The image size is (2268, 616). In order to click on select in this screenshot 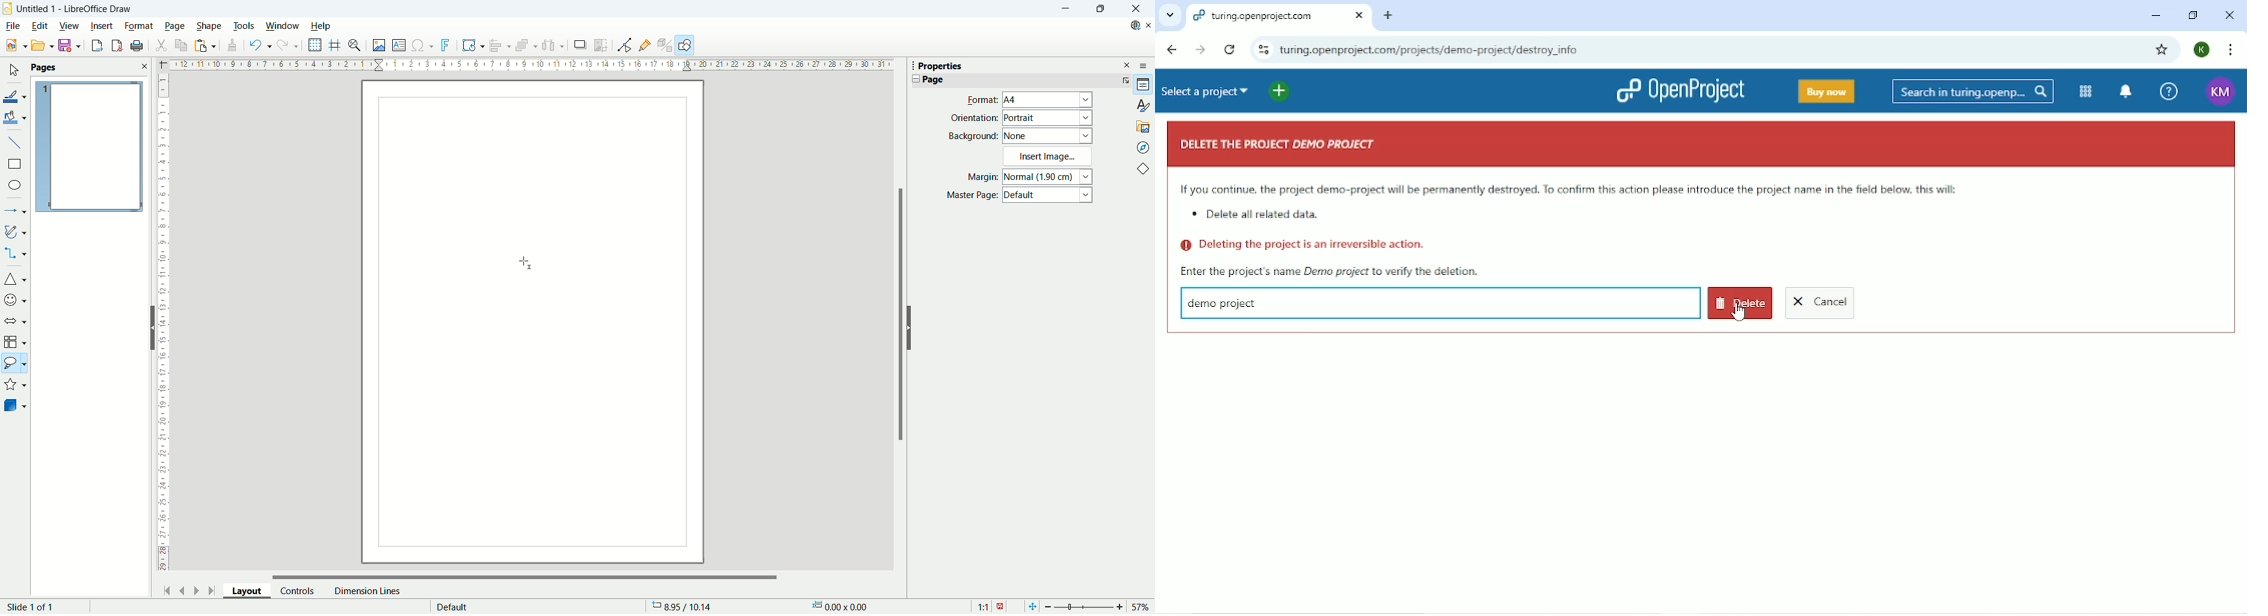, I will do `click(13, 71)`.